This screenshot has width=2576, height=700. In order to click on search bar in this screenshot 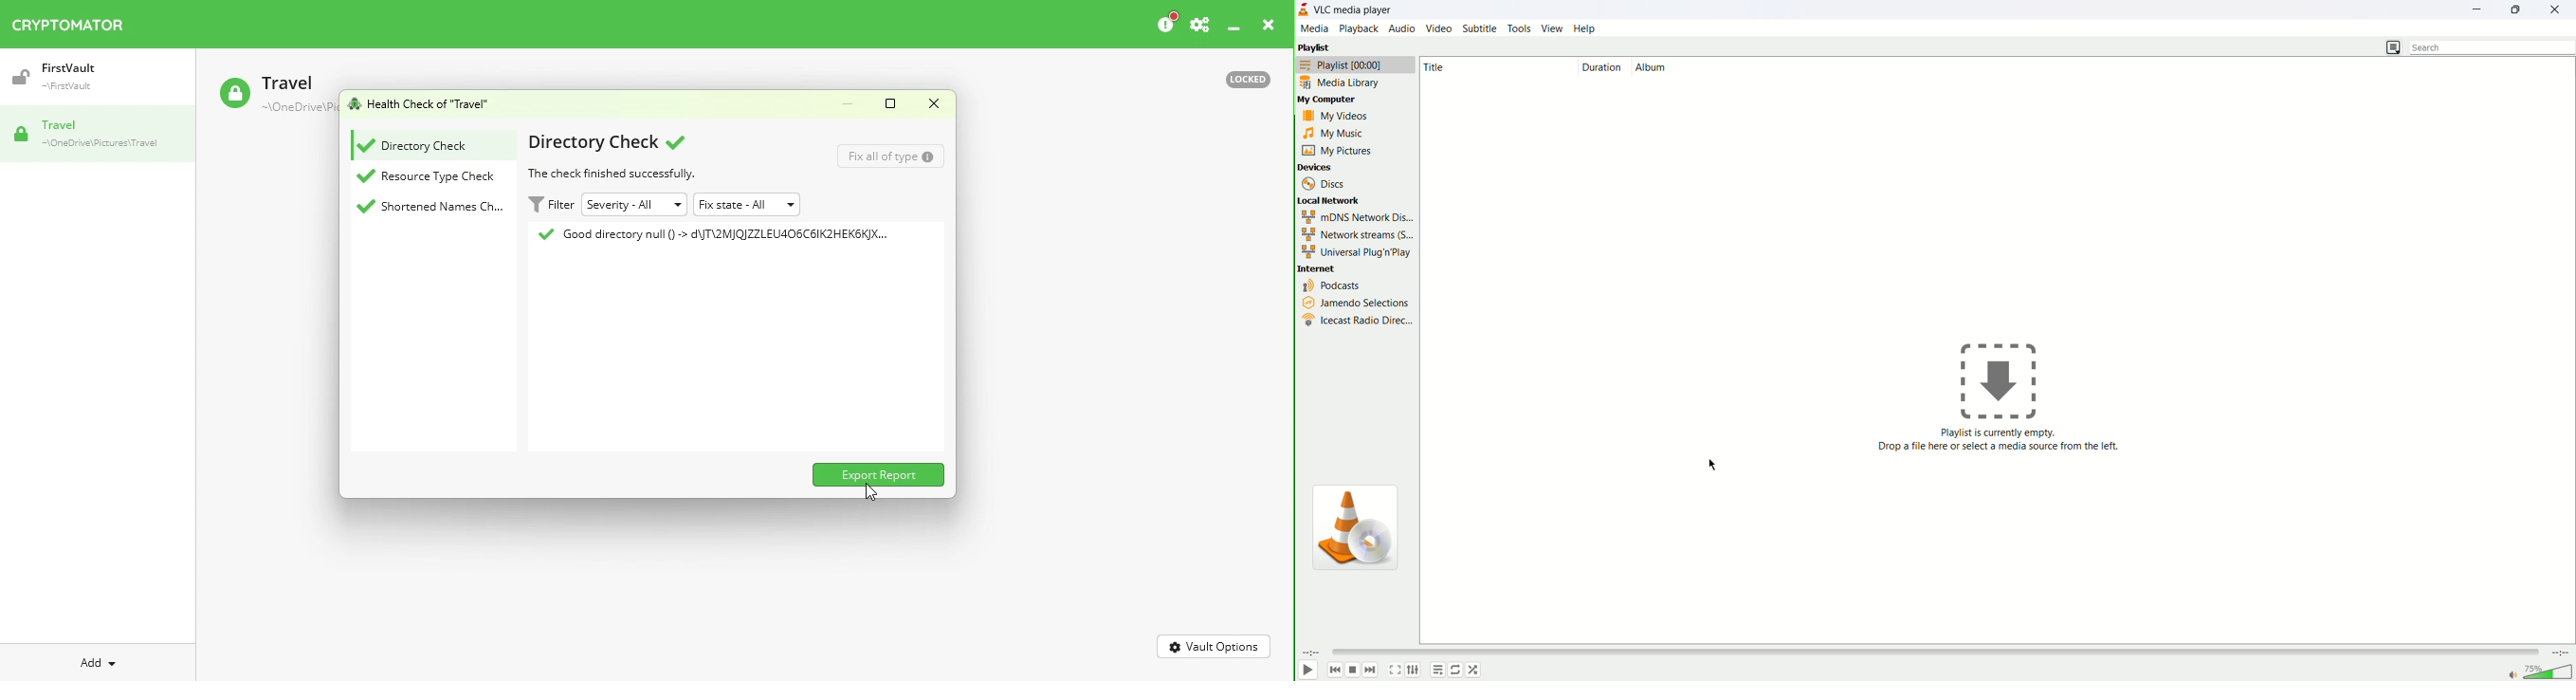, I will do `click(2492, 46)`.